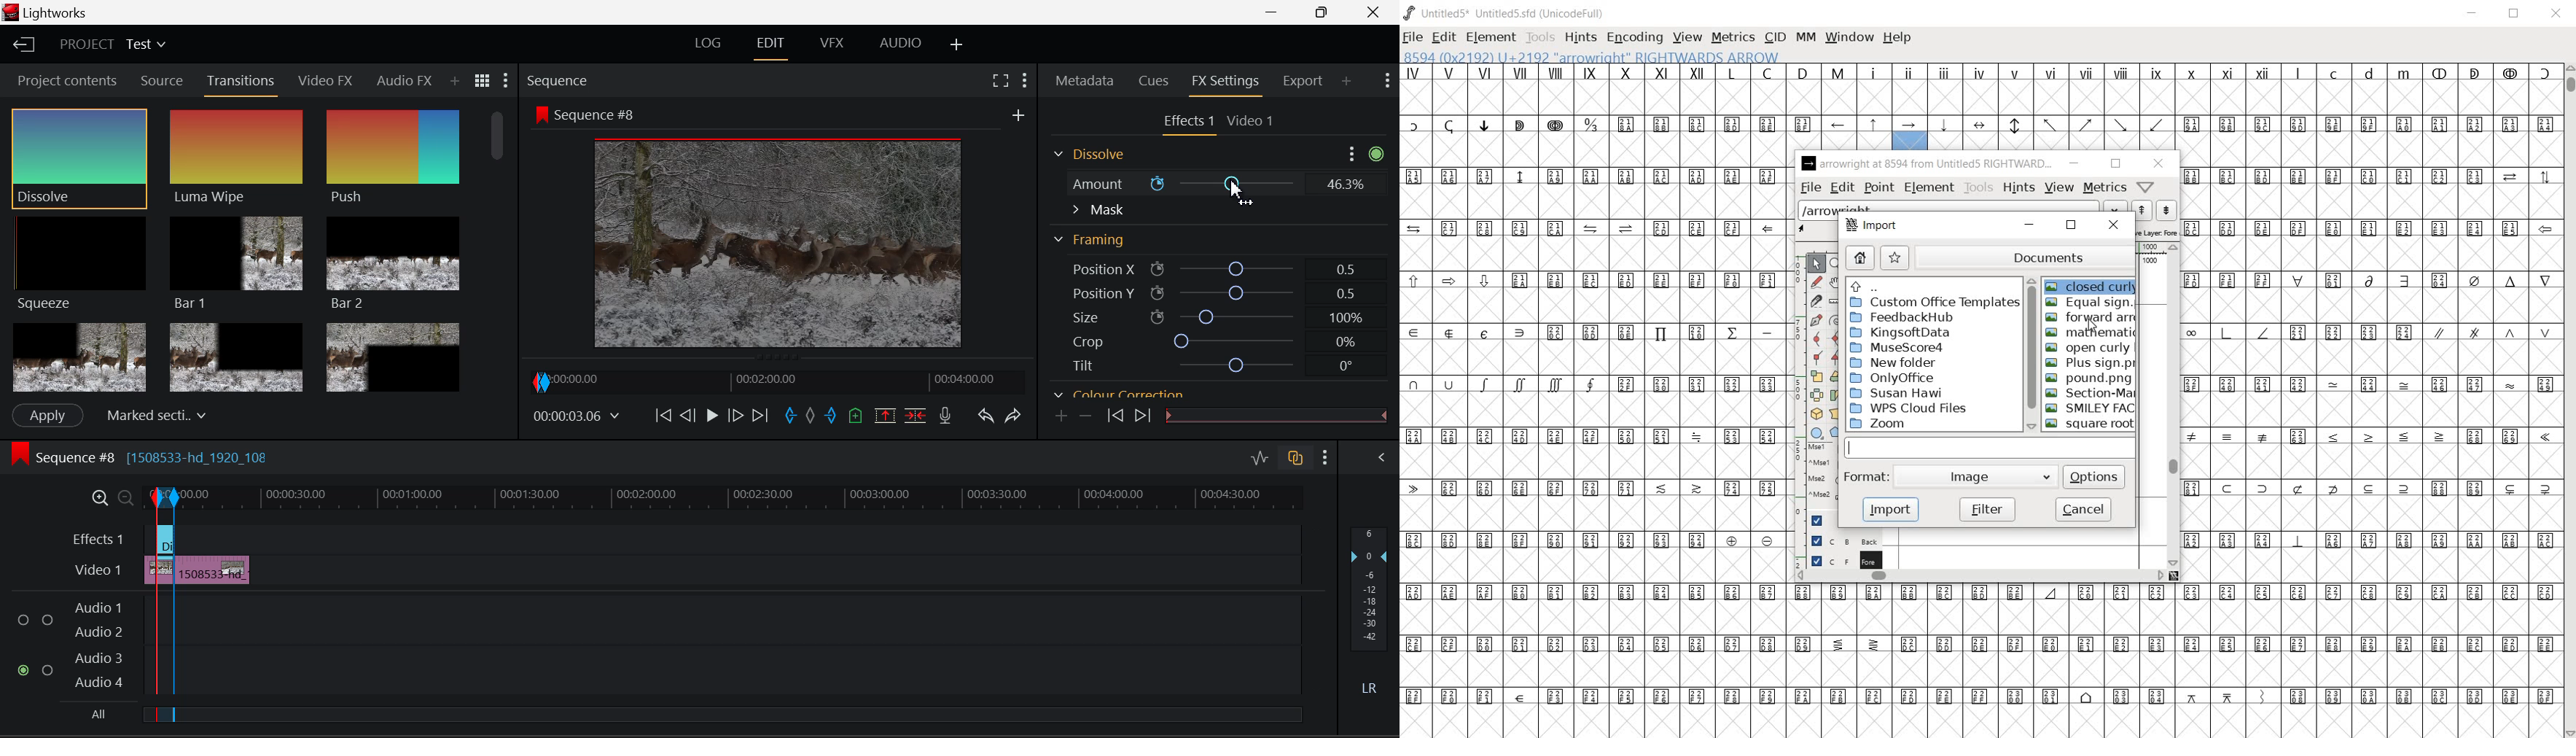 The width and height of the screenshot is (2576, 756). What do you see at coordinates (1986, 508) in the screenshot?
I see `filter` at bounding box center [1986, 508].